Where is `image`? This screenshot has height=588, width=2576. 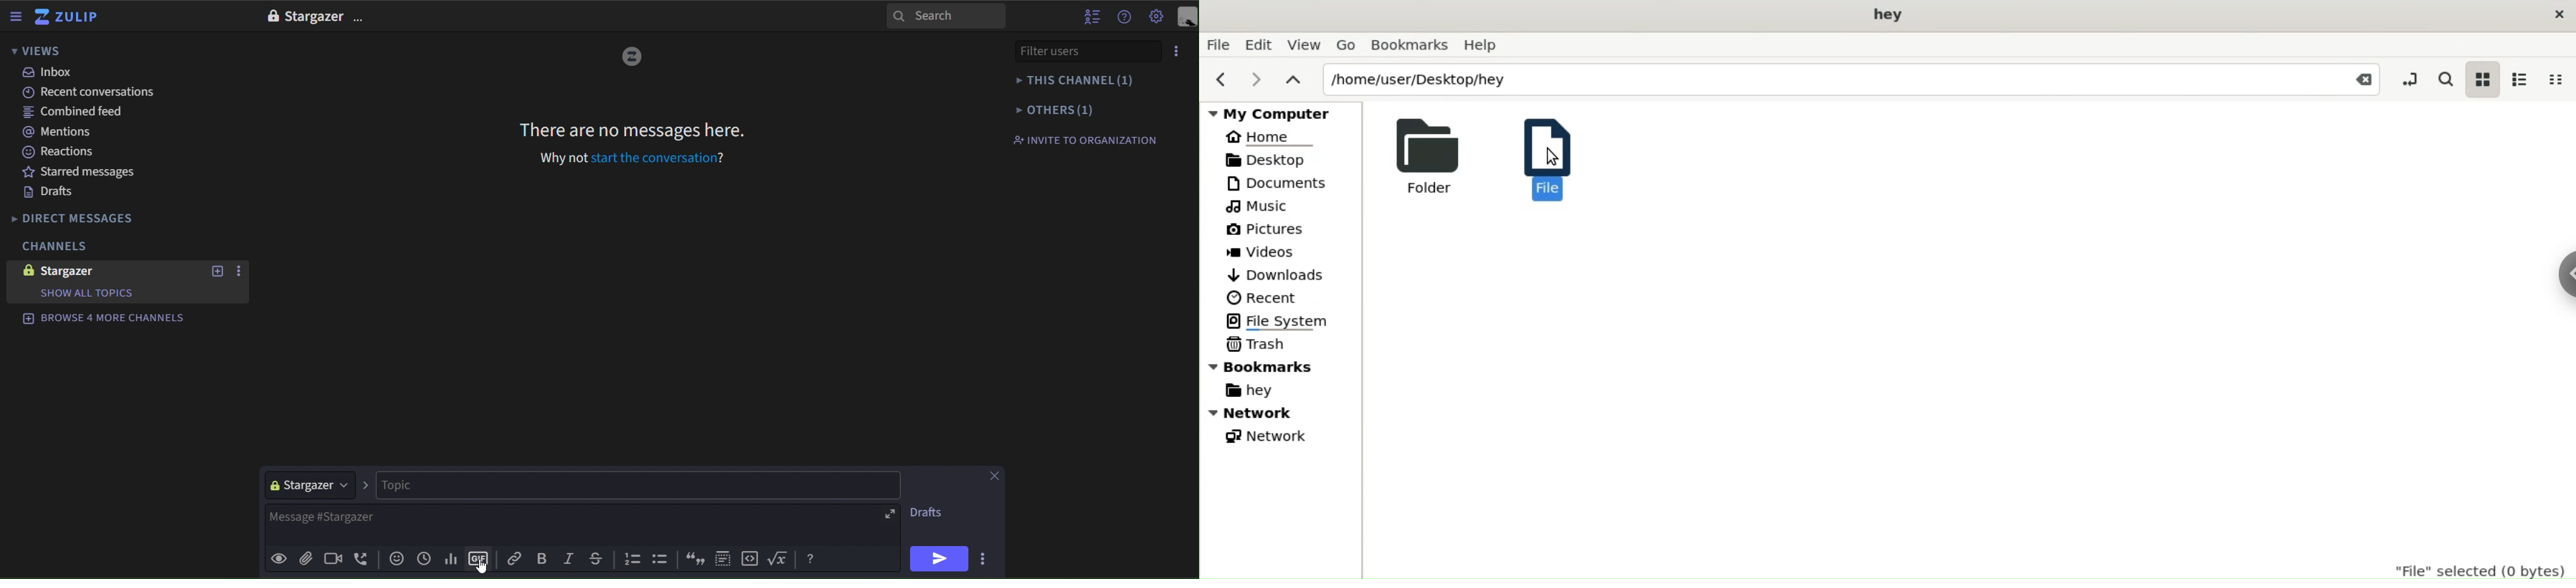
image is located at coordinates (271, 16).